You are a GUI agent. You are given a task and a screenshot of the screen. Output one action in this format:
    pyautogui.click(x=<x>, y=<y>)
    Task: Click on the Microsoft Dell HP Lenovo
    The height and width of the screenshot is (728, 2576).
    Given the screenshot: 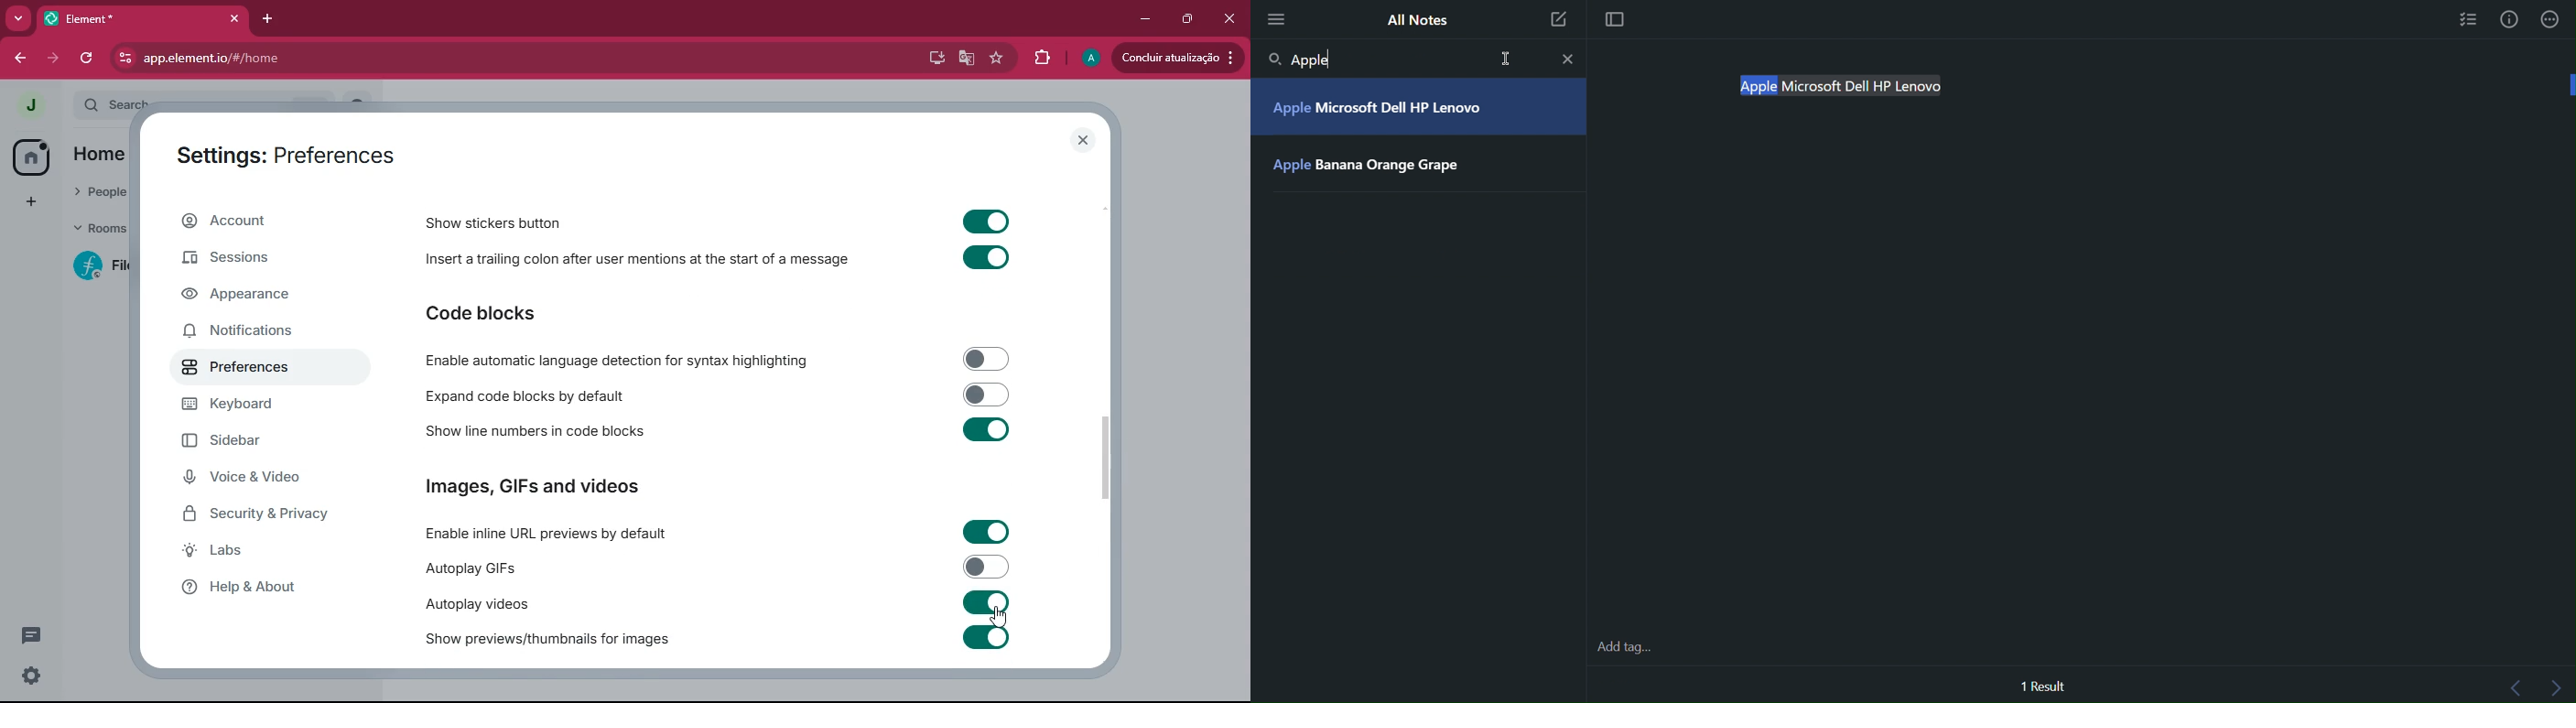 What is the action you would take?
    pyautogui.click(x=1865, y=85)
    